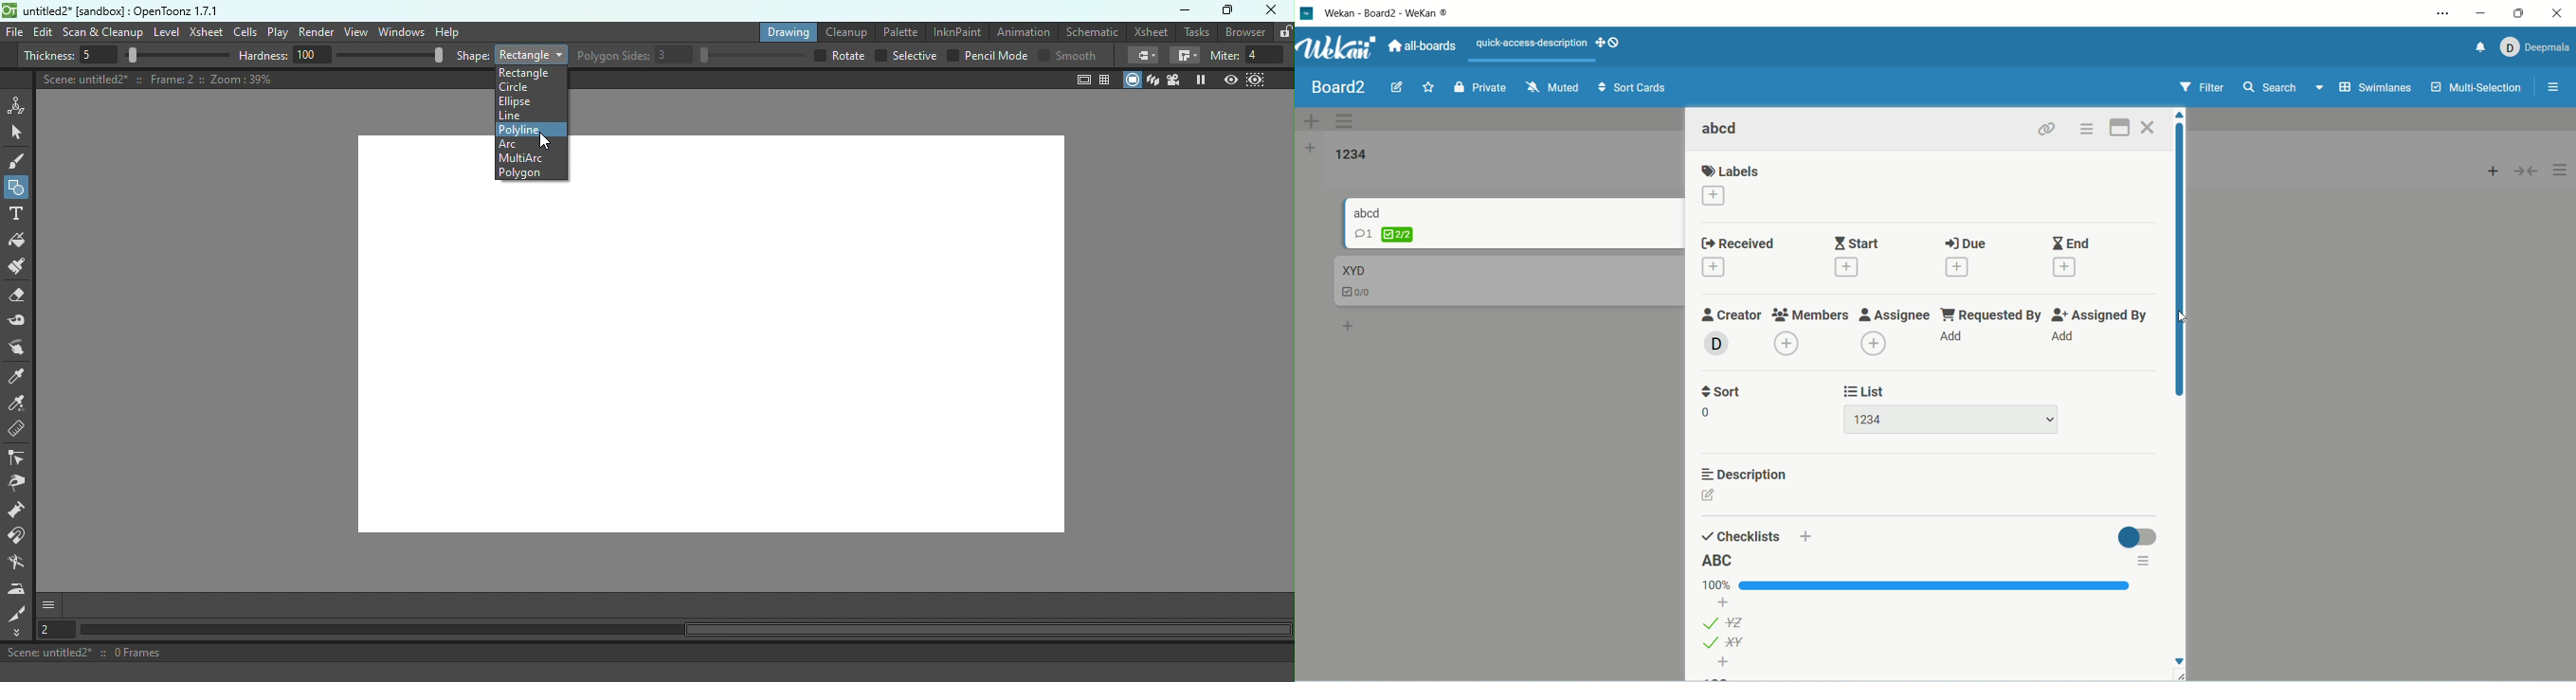  Describe the element at coordinates (1725, 602) in the screenshot. I see `add` at that location.